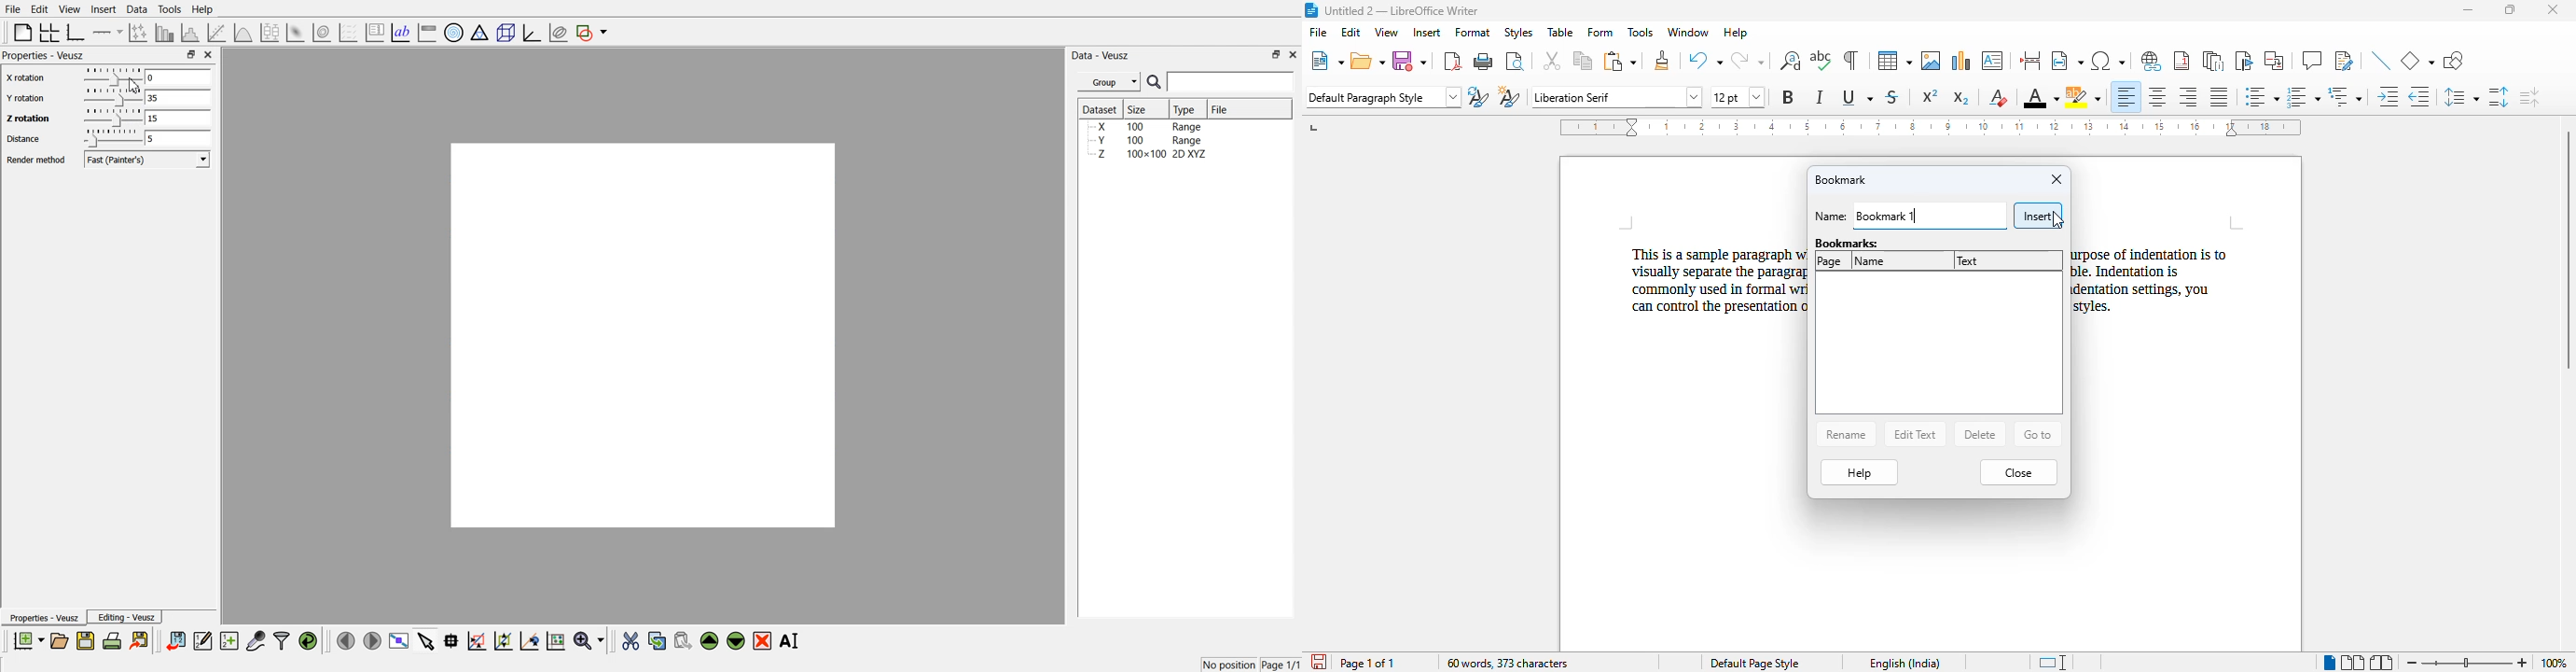  What do you see at coordinates (2344, 61) in the screenshot?
I see `show track changes functions` at bounding box center [2344, 61].